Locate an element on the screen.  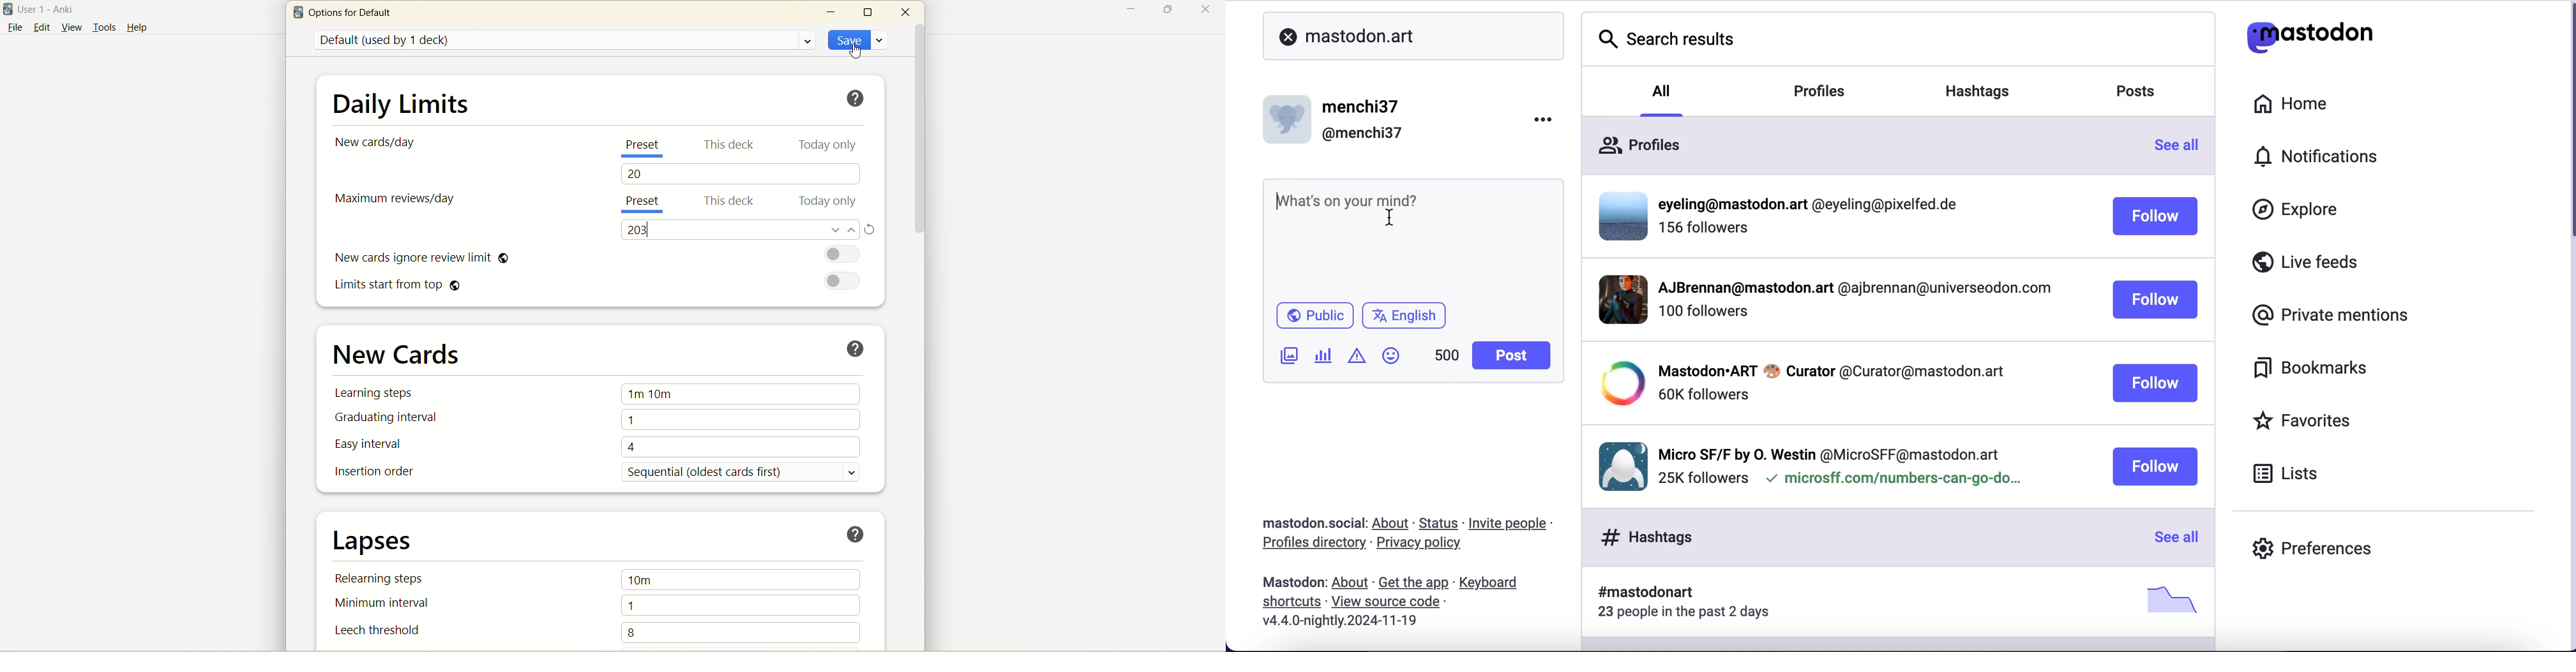
200 is located at coordinates (637, 229).